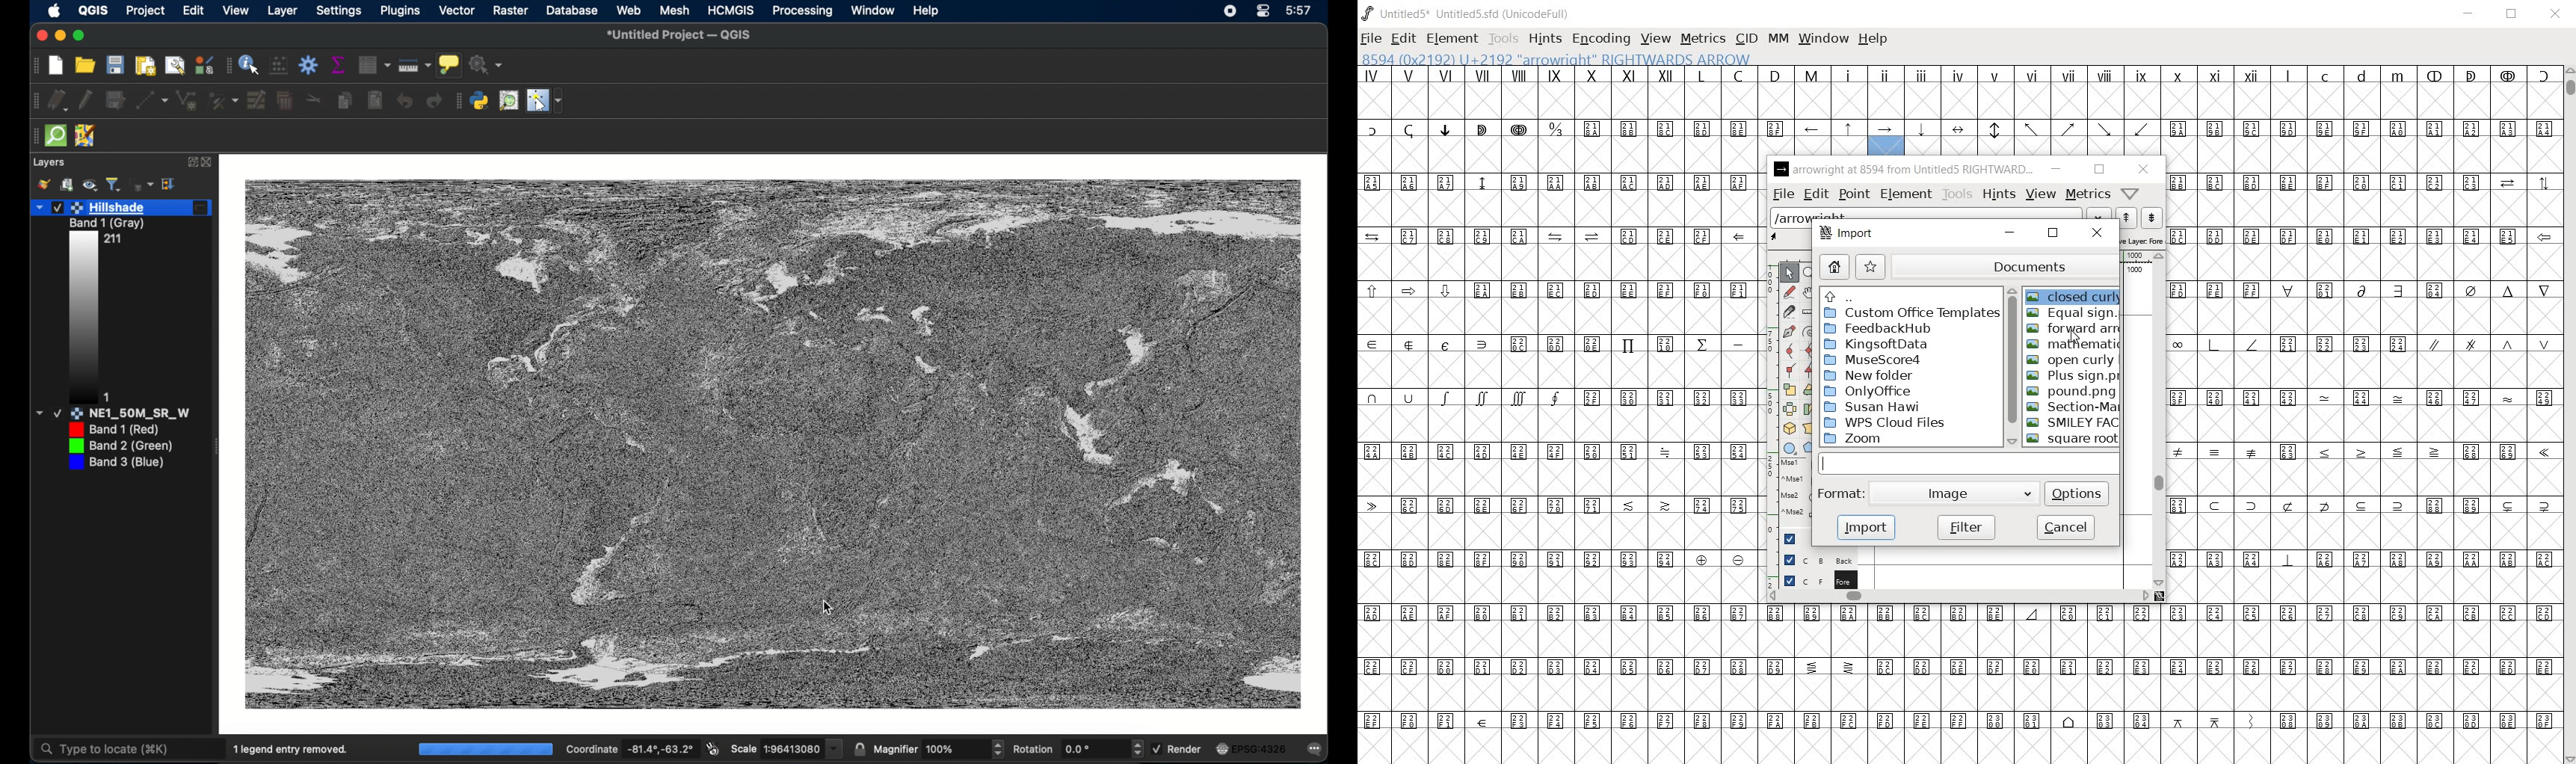 The image size is (2576, 784). I want to click on QGIS, so click(95, 10).